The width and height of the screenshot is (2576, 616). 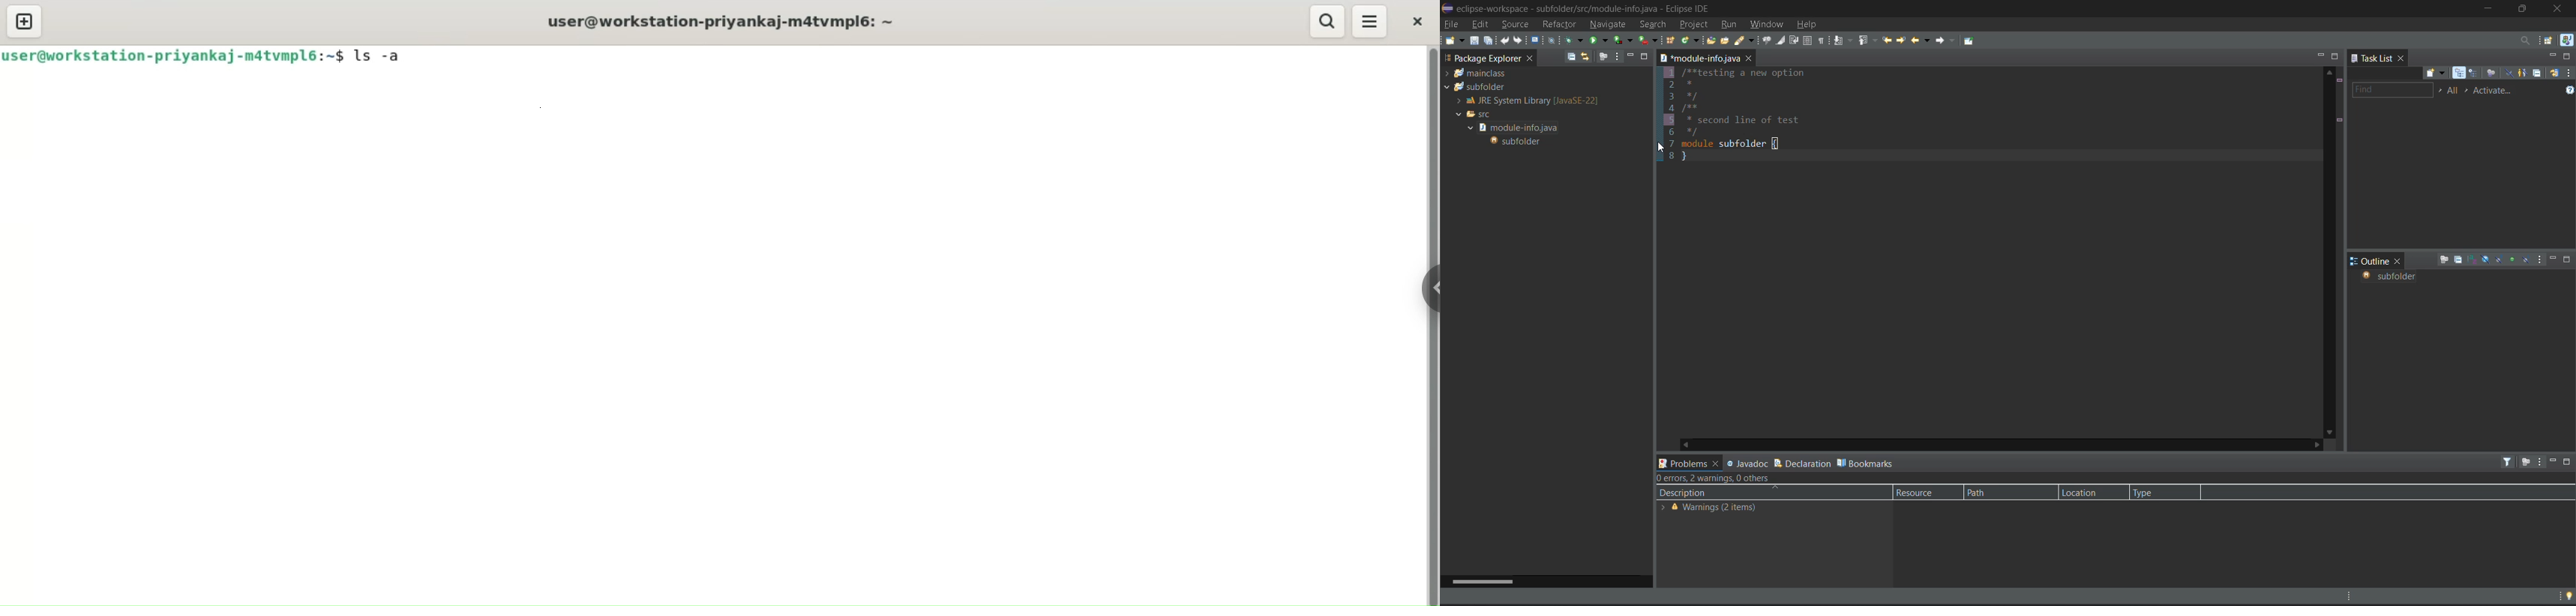 I want to click on search, so click(x=1327, y=20).